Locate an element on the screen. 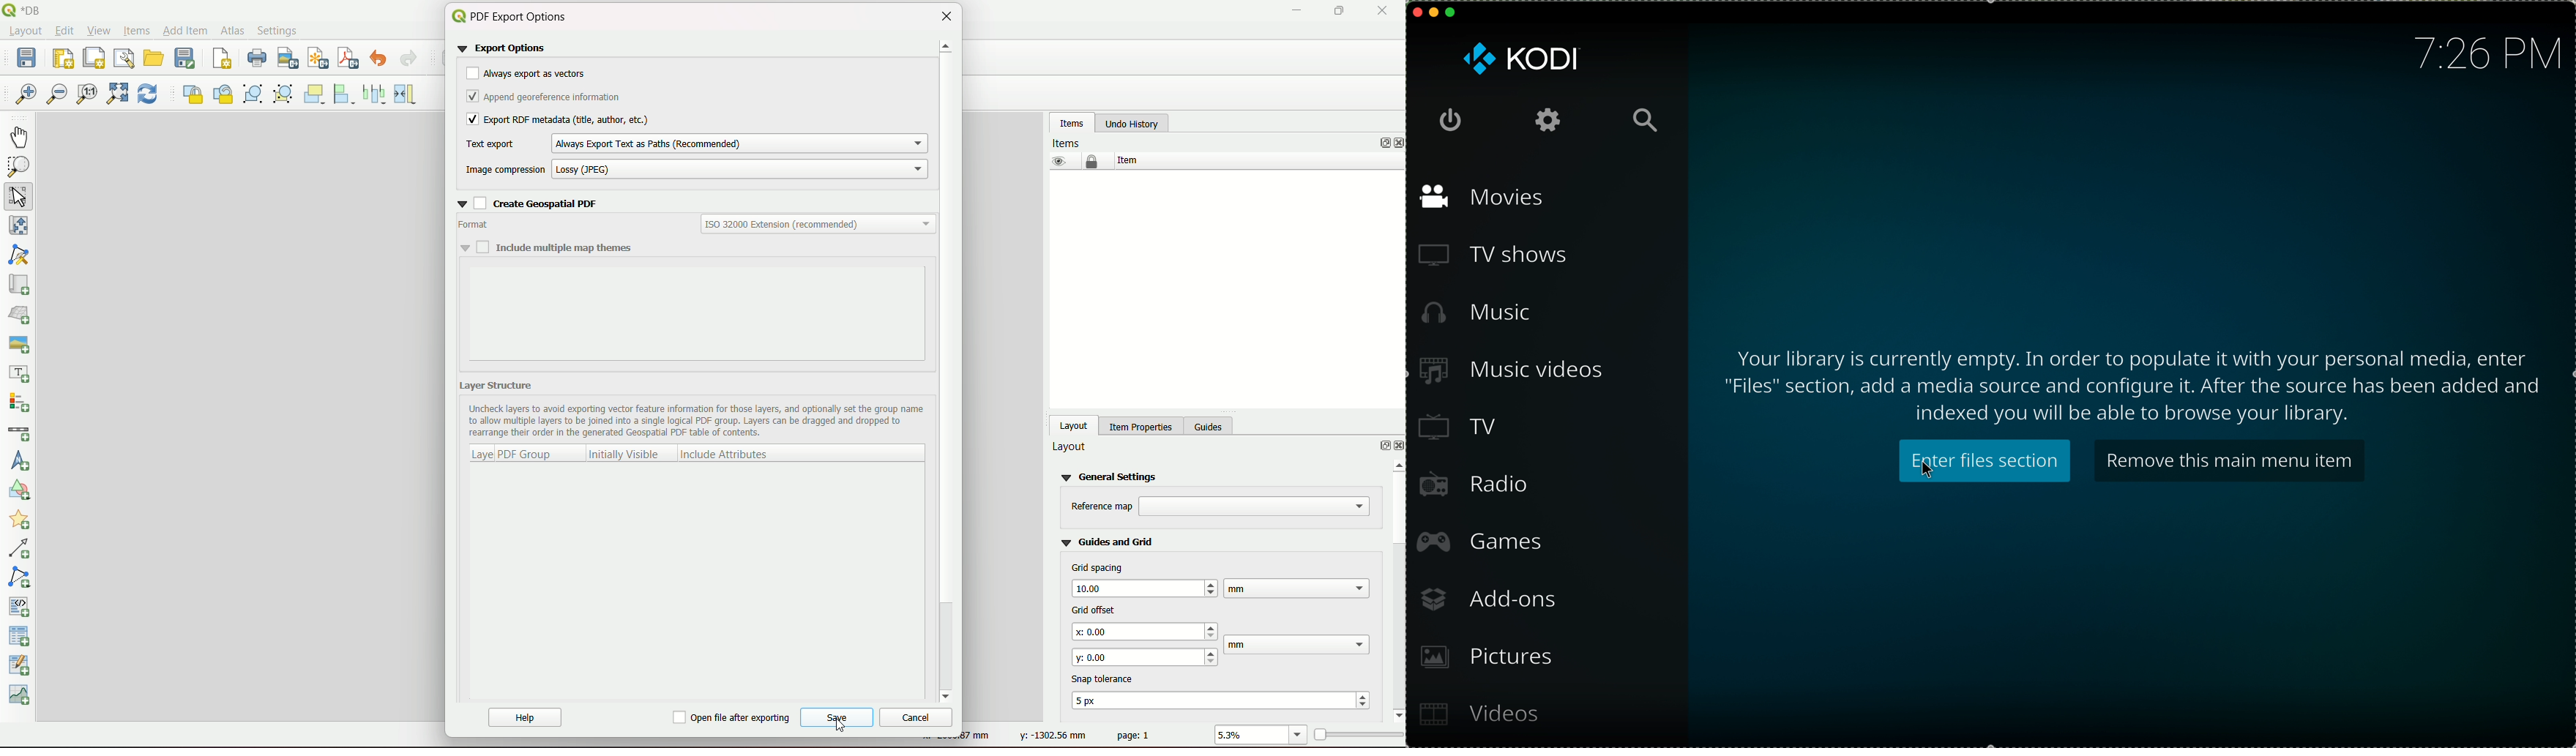 The width and height of the screenshot is (2576, 756). pictures option is located at coordinates (1488, 659).